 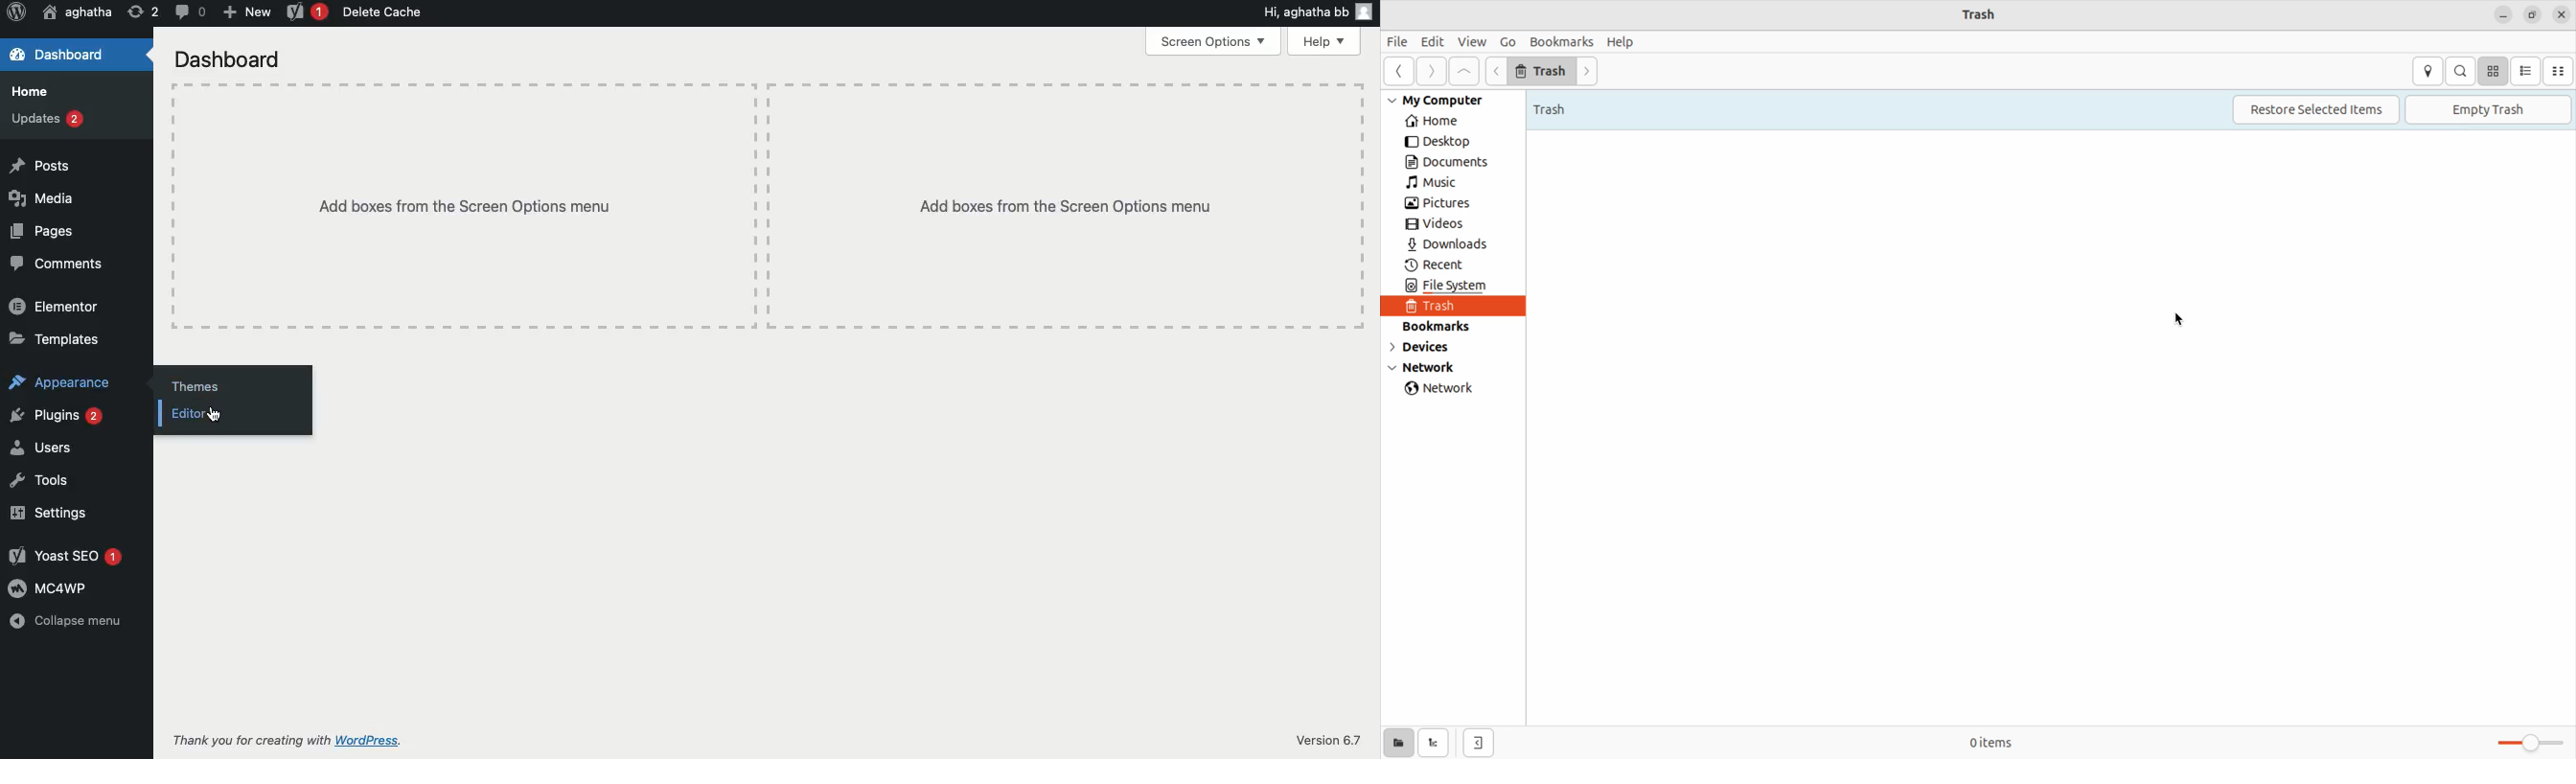 What do you see at coordinates (35, 93) in the screenshot?
I see `Home` at bounding box center [35, 93].